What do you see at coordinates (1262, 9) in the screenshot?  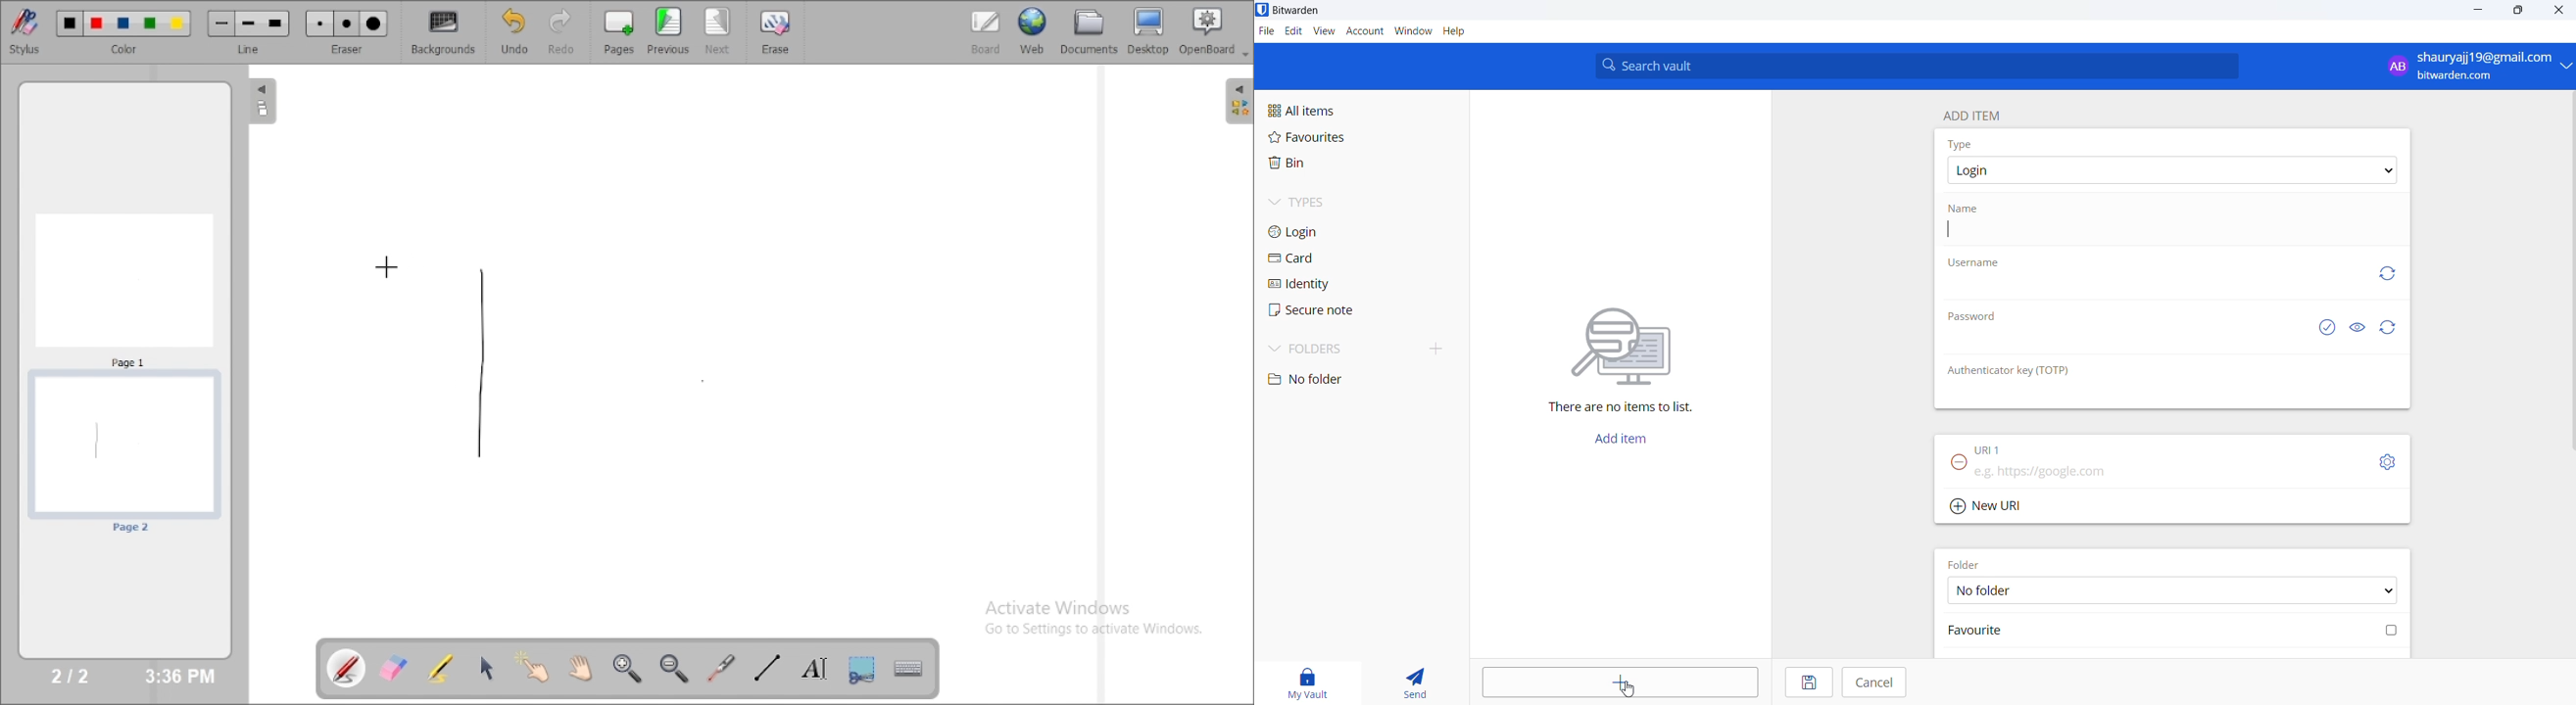 I see `application logo` at bounding box center [1262, 9].